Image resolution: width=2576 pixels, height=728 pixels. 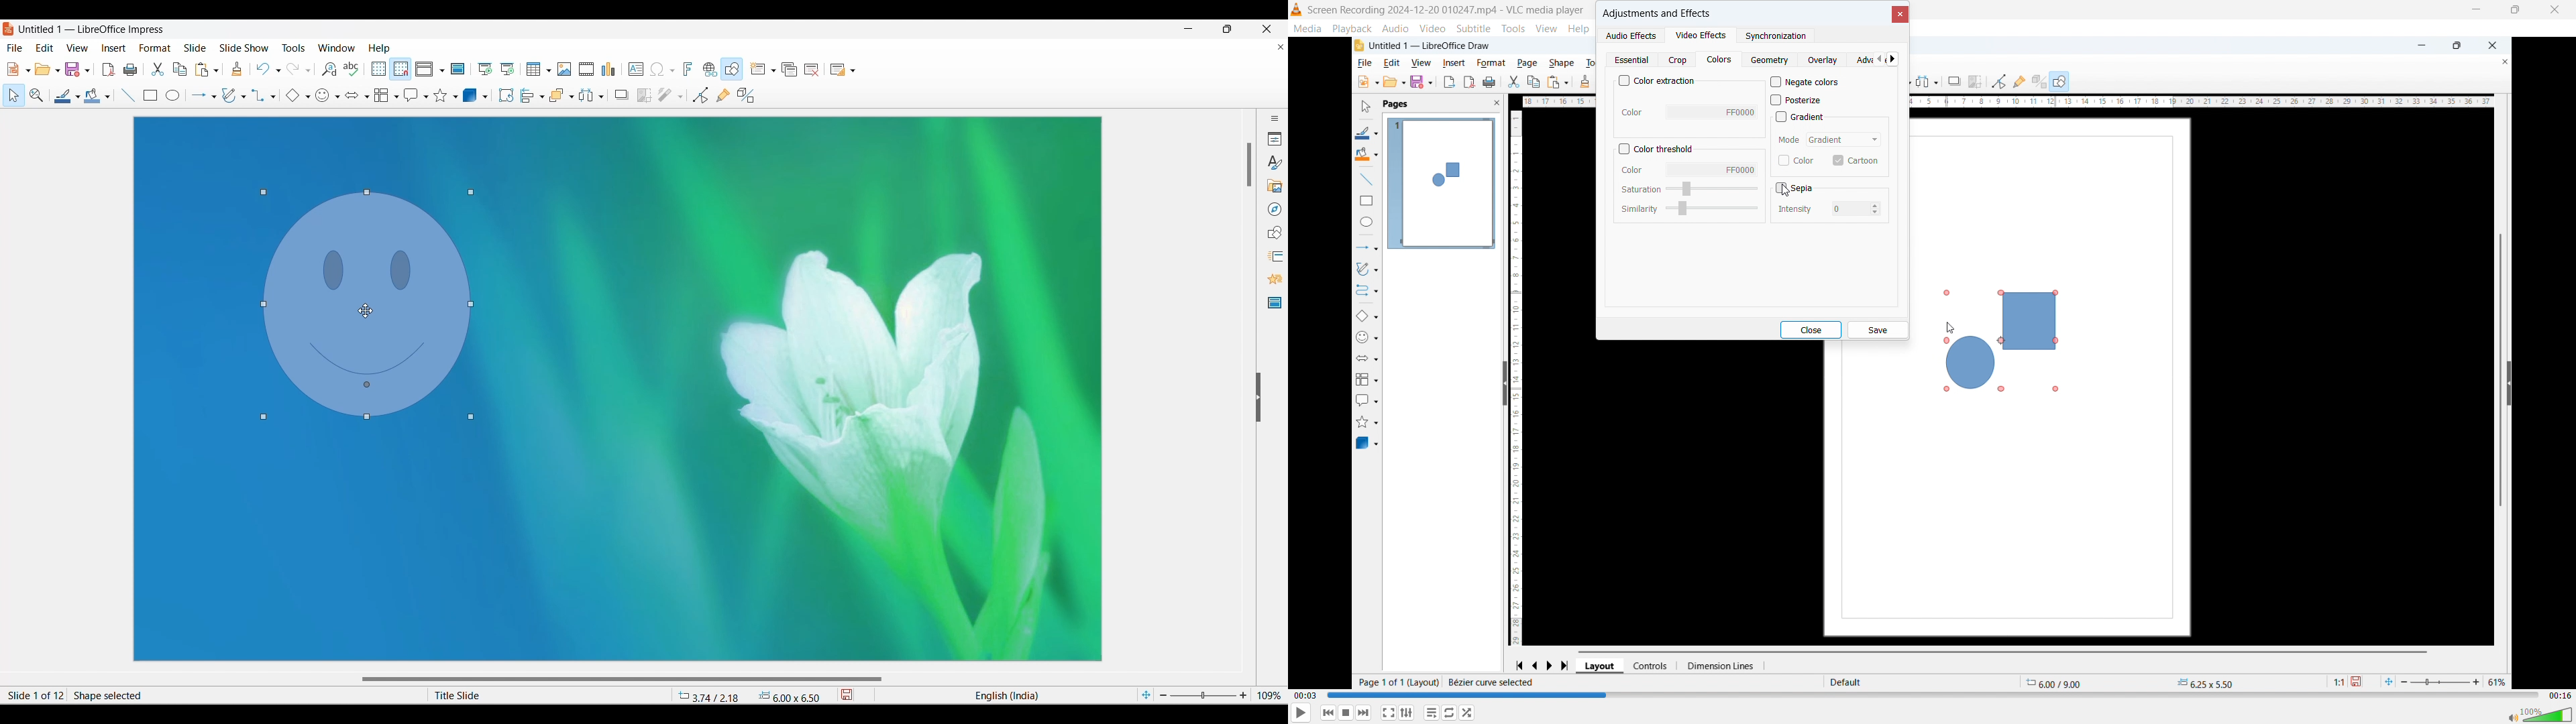 I want to click on Hide right sidebar, so click(x=1258, y=398).